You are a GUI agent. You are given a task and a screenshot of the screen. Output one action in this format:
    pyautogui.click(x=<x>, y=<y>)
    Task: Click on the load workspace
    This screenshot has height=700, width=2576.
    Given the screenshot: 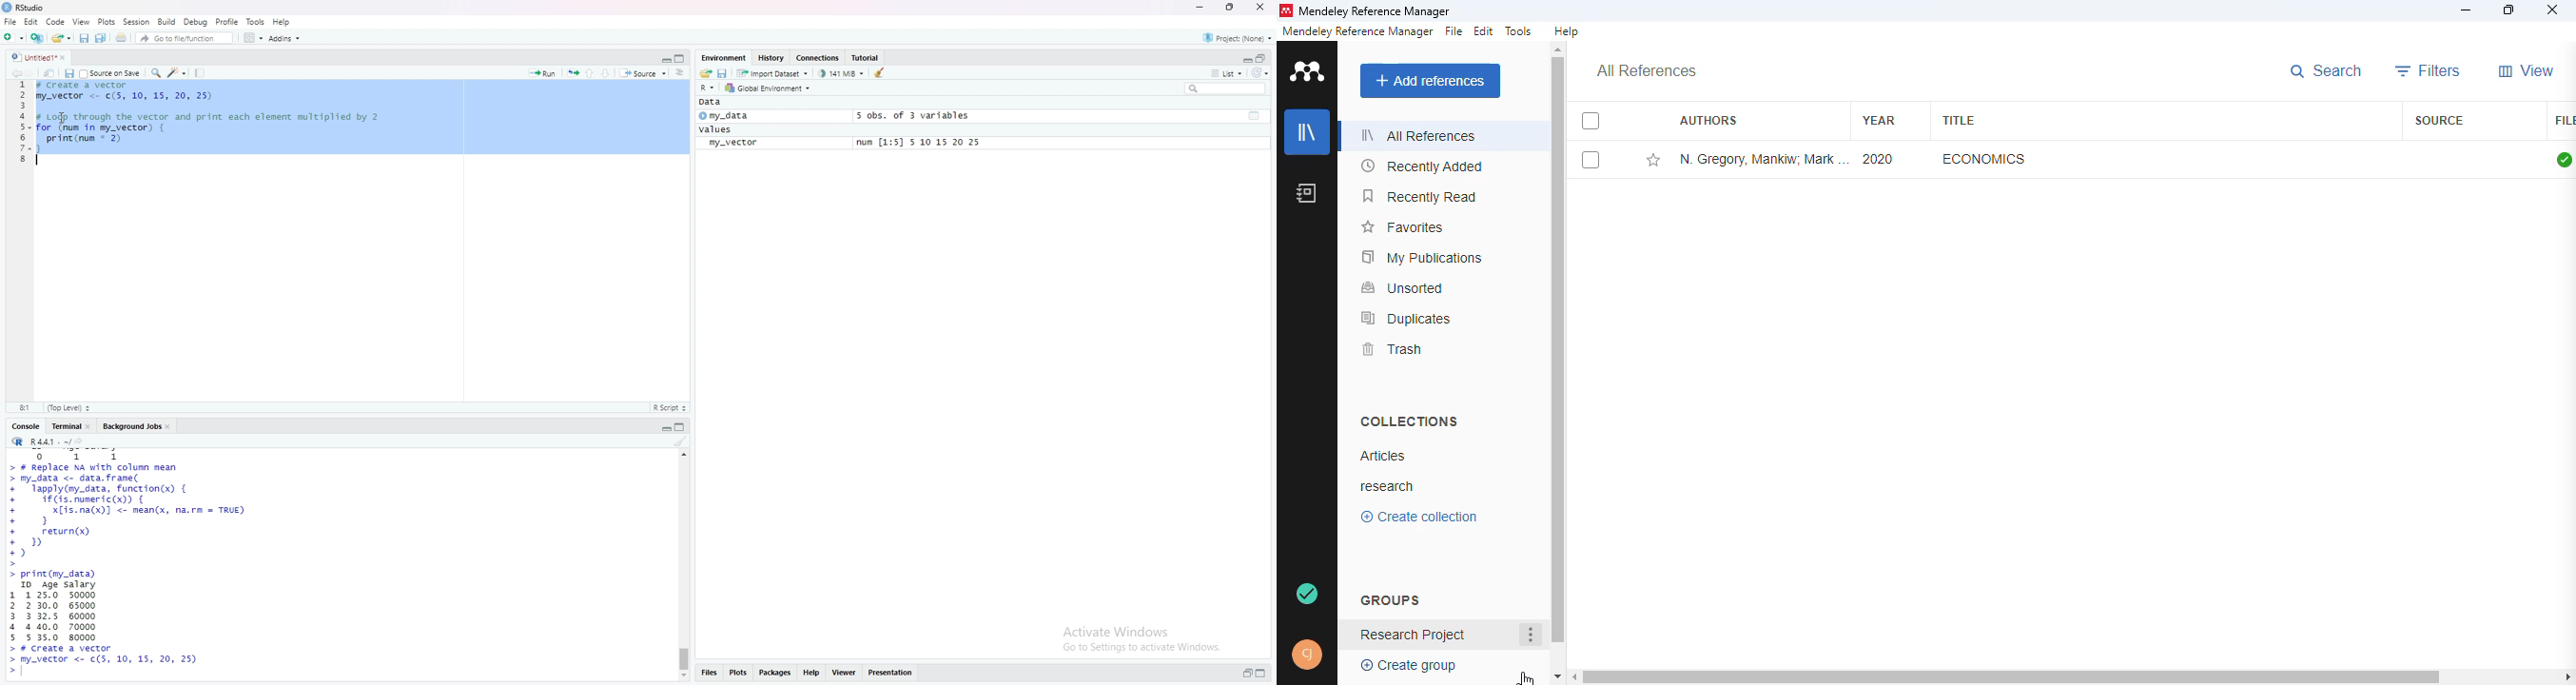 What is the action you would take?
    pyautogui.click(x=706, y=73)
    